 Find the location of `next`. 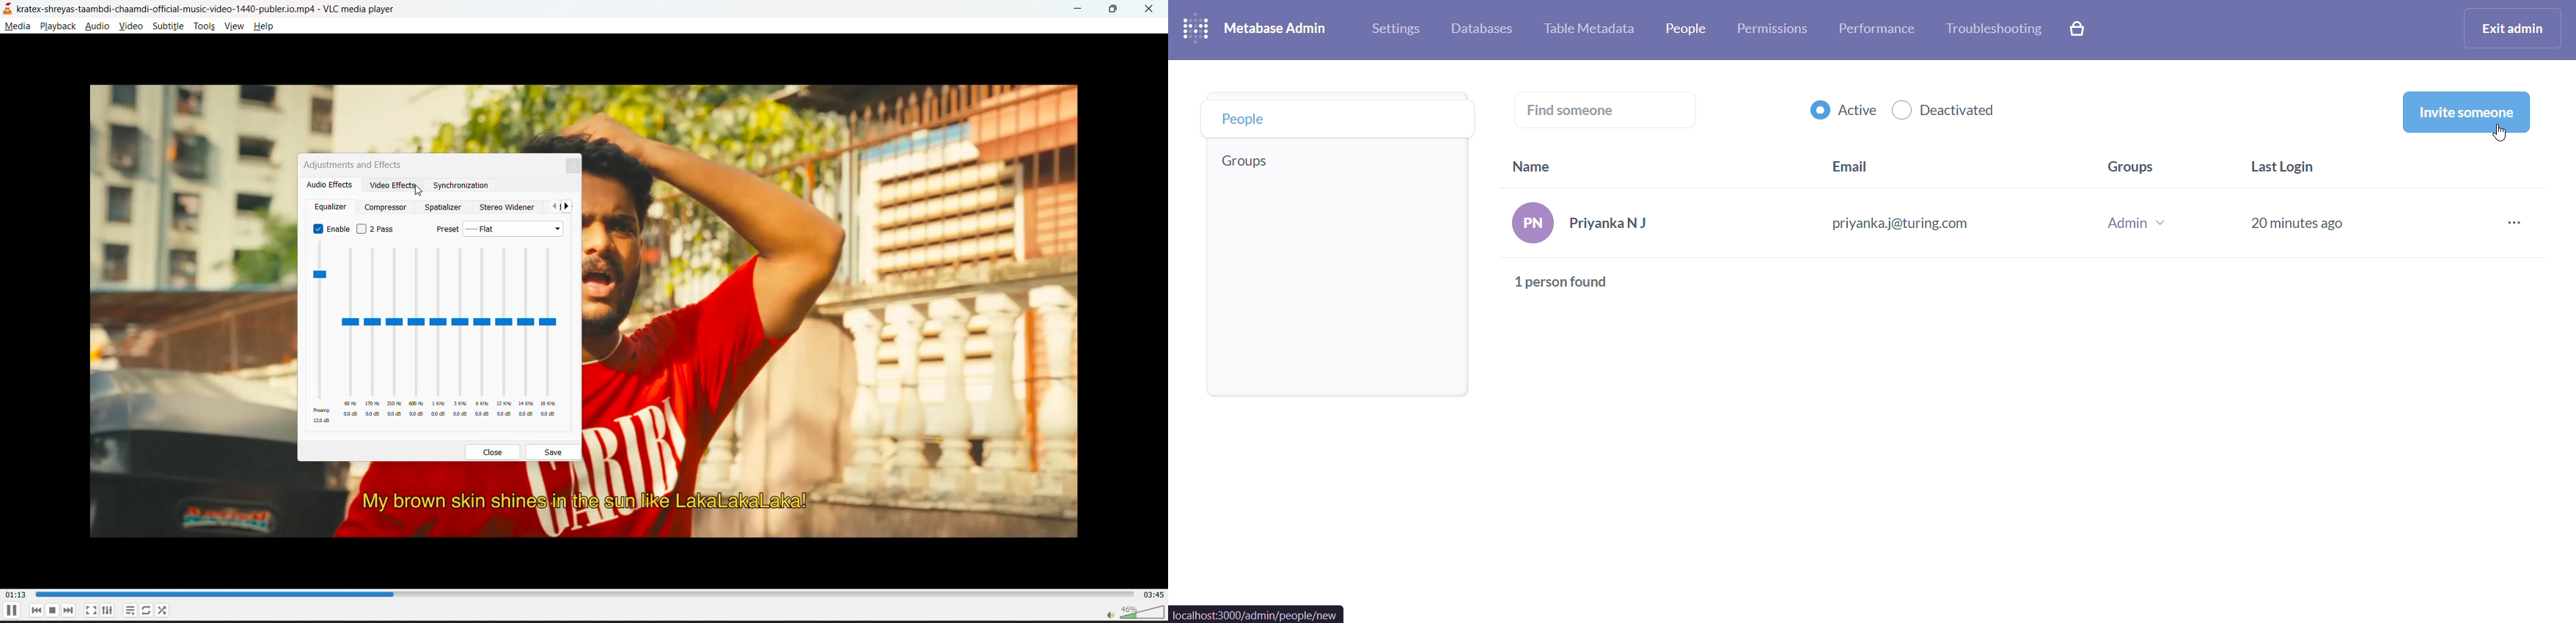

next is located at coordinates (570, 208).